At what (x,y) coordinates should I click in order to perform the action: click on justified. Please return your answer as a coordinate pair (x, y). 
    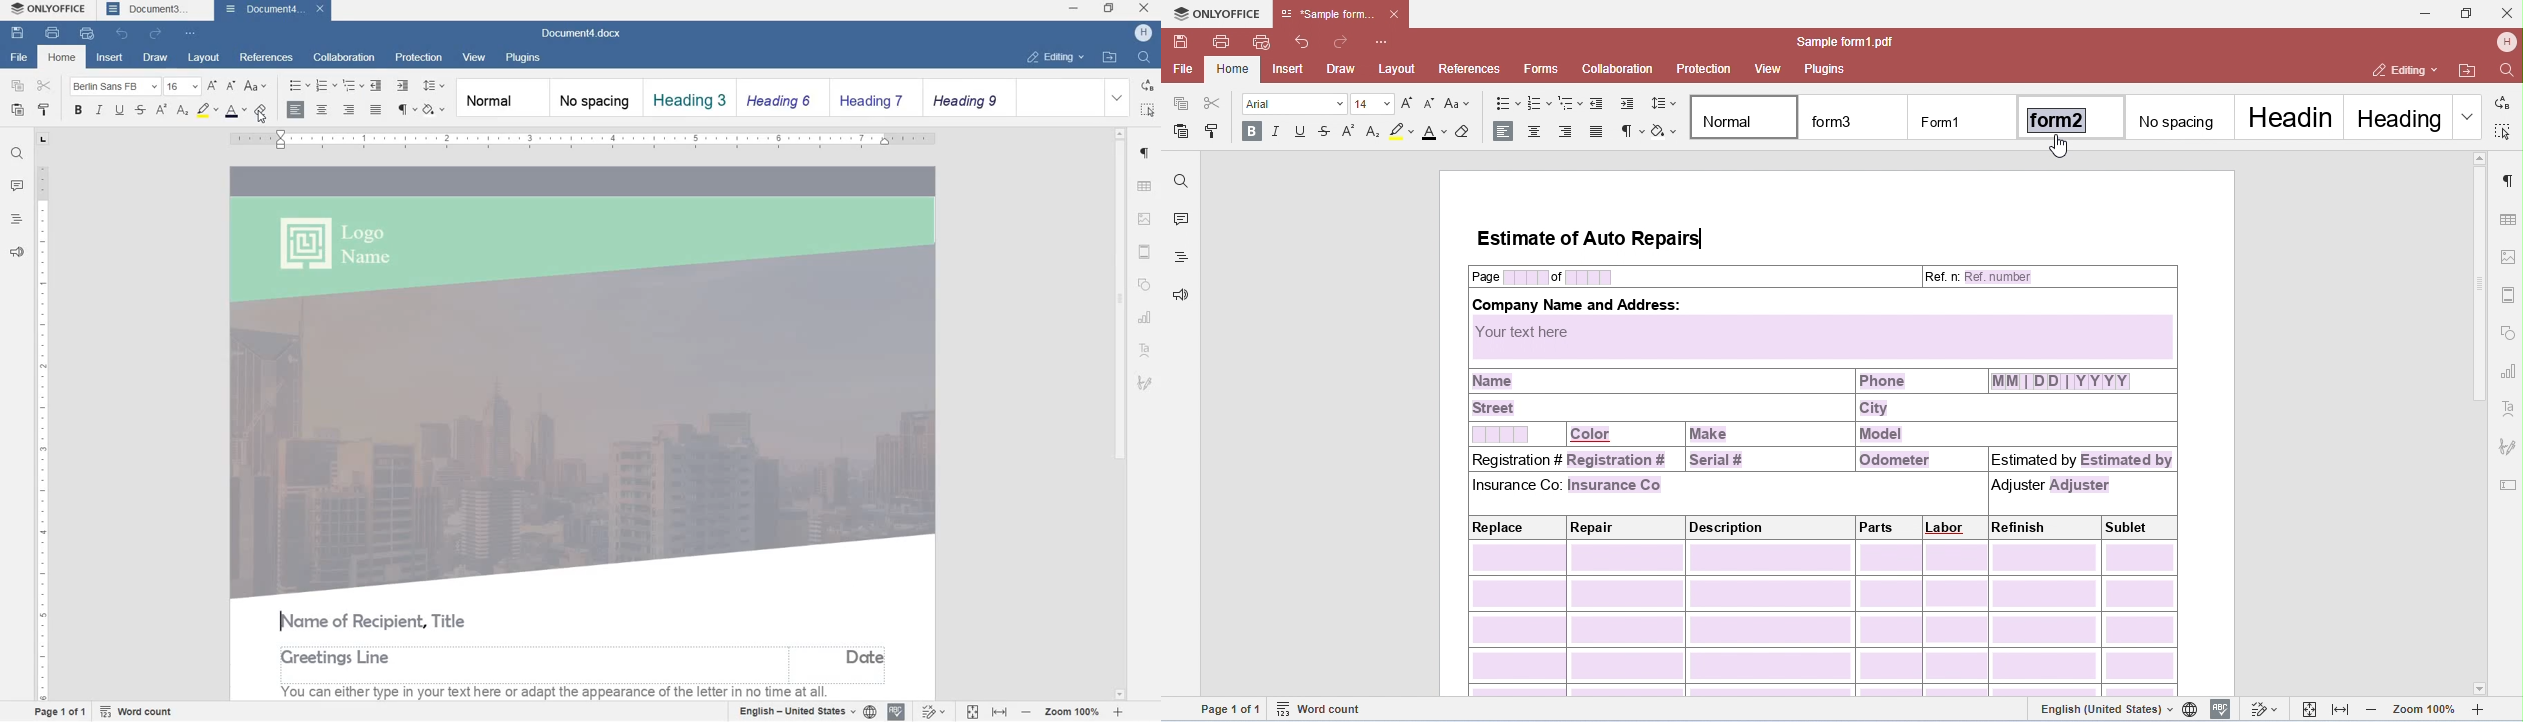
    Looking at the image, I should click on (375, 111).